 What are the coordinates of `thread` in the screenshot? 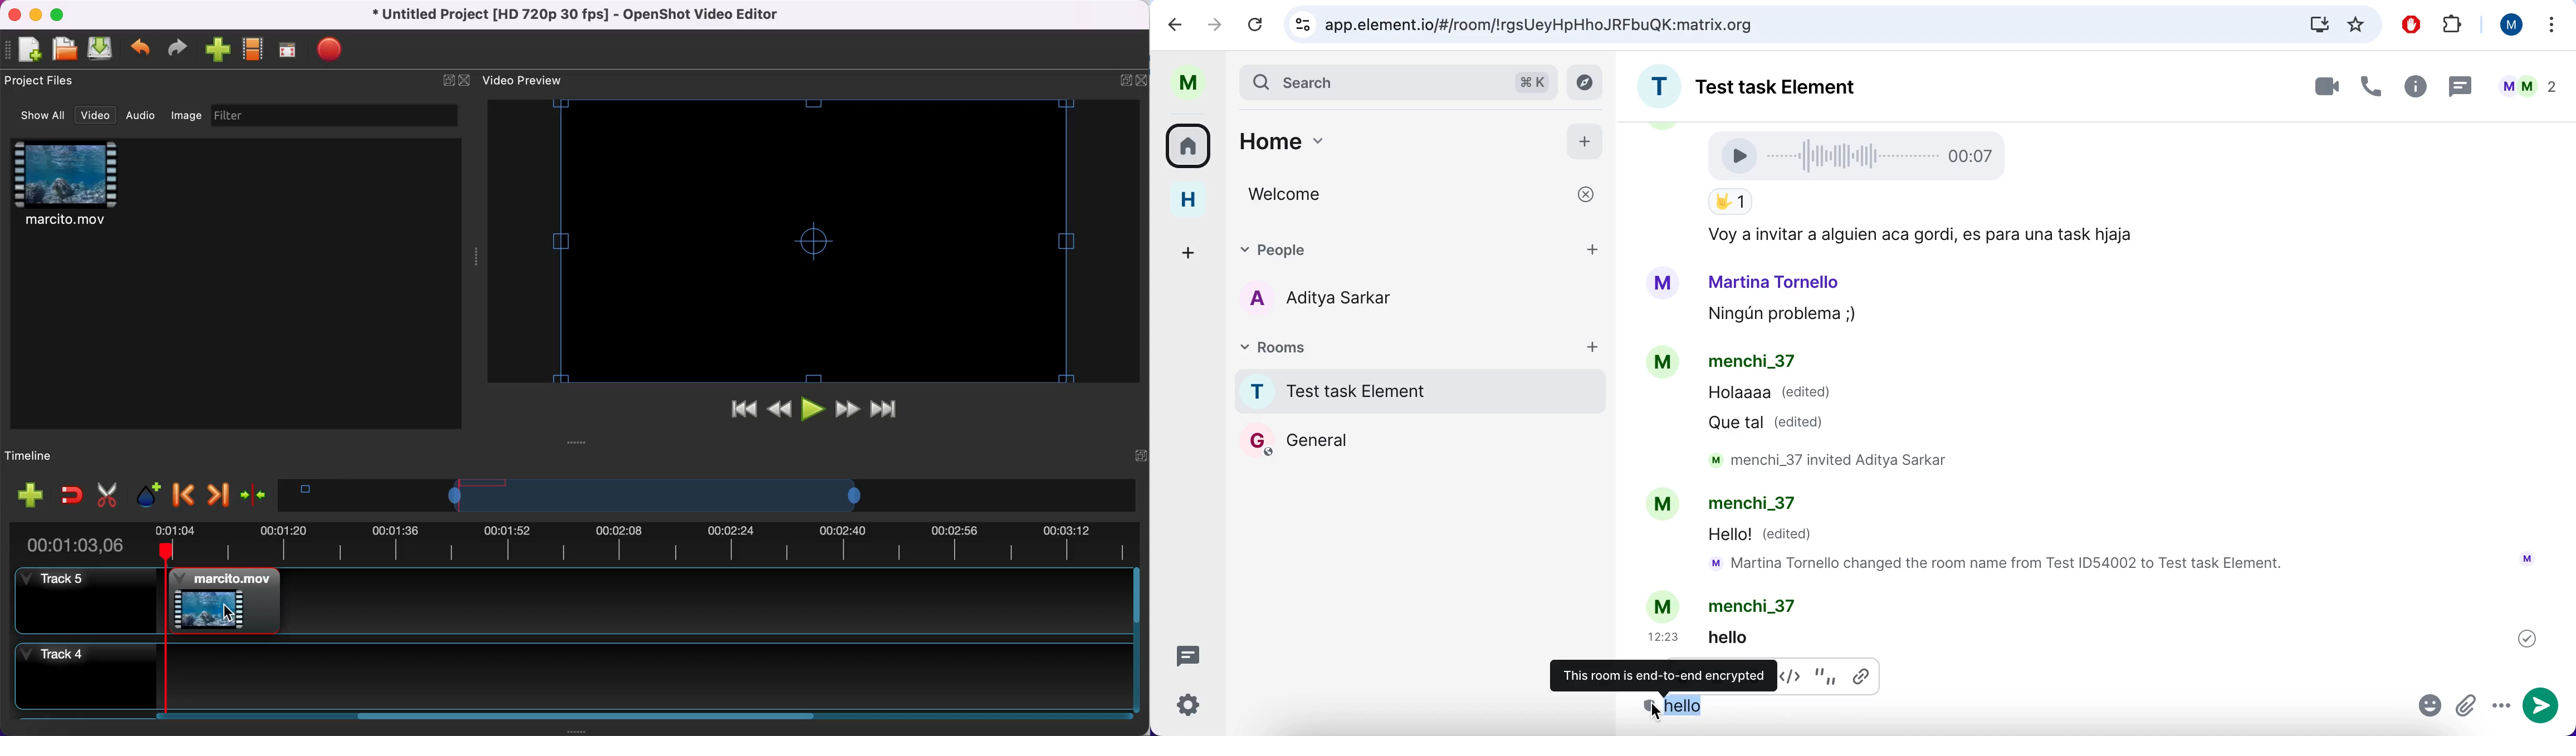 It's located at (2458, 86).